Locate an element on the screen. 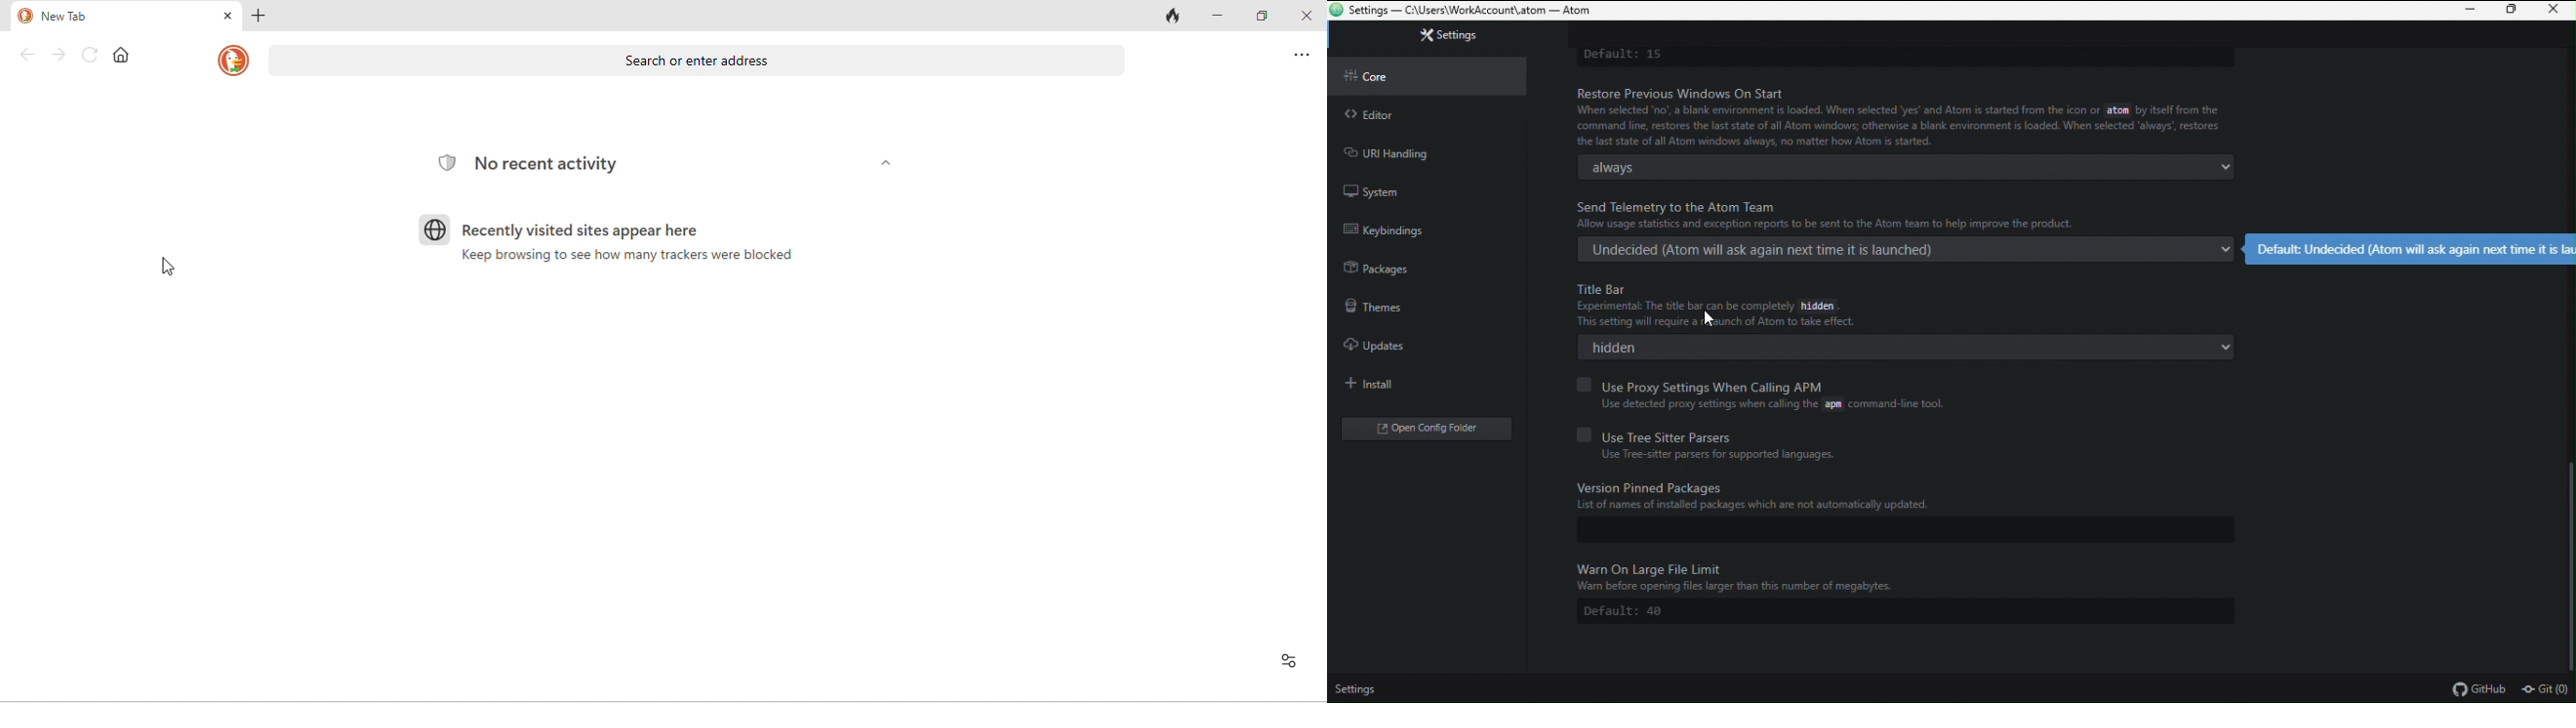  Default: 48 is located at coordinates (1630, 611).